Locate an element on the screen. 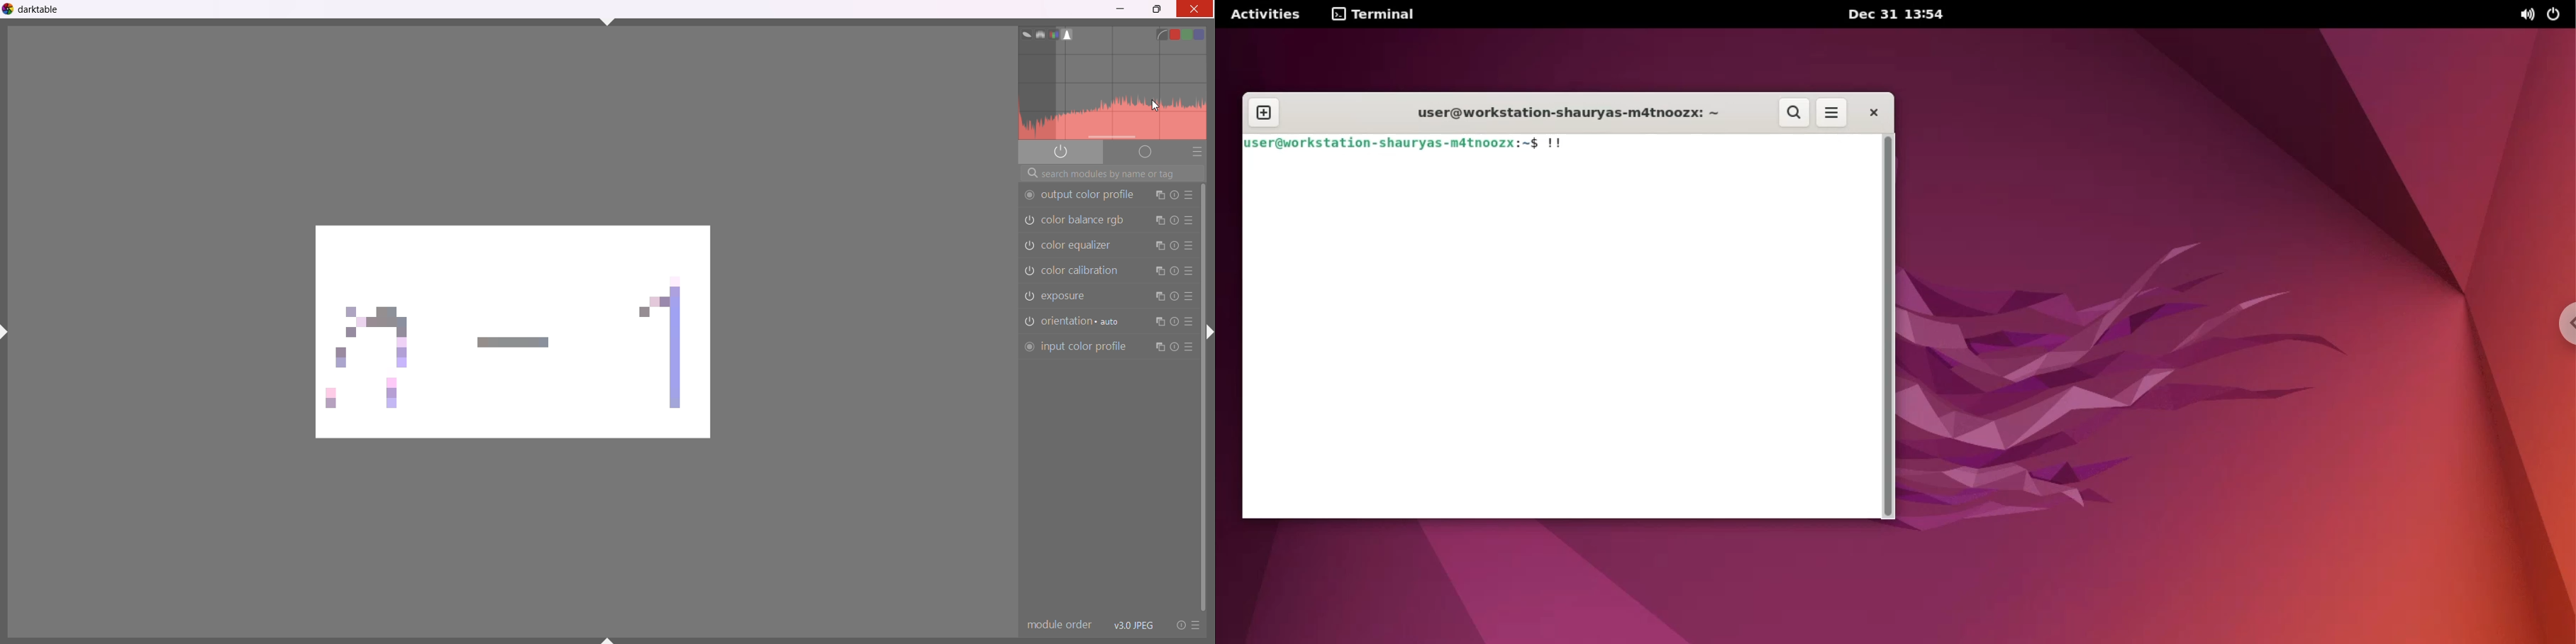 This screenshot has width=2576, height=644. color calibration is located at coordinates (1087, 270).